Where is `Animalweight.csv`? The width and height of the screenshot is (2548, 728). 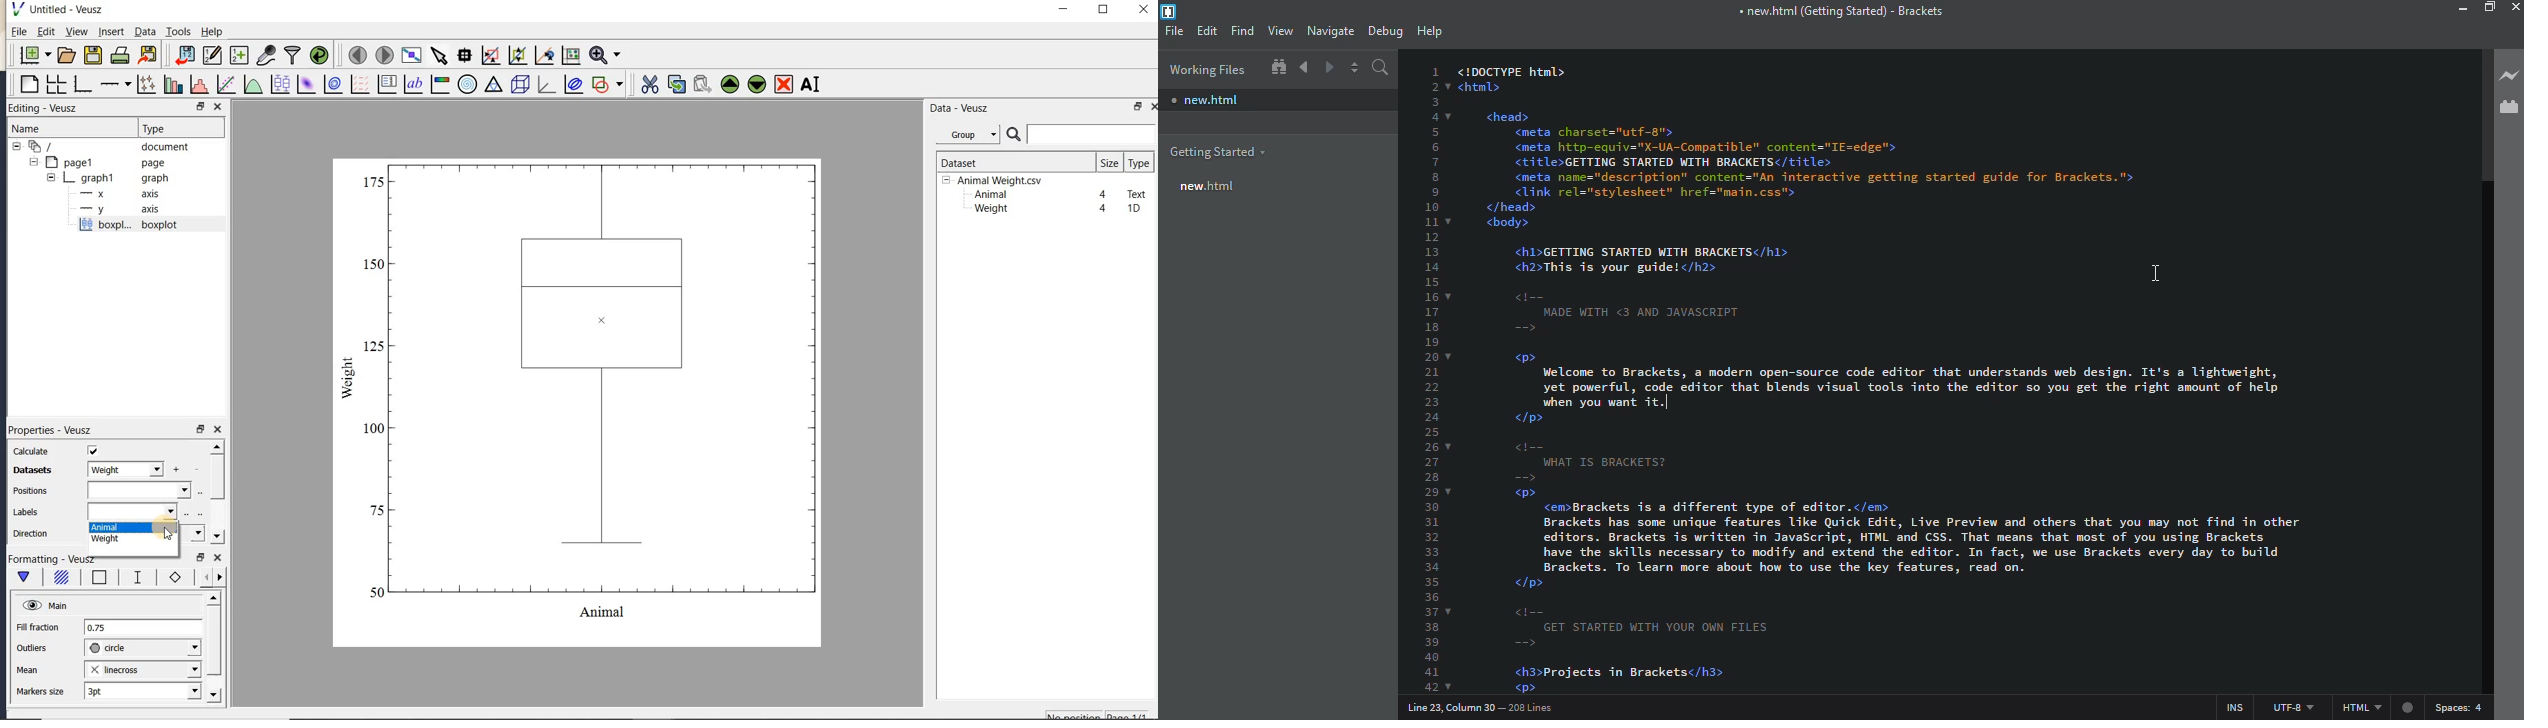 Animalweight.csv is located at coordinates (996, 181).